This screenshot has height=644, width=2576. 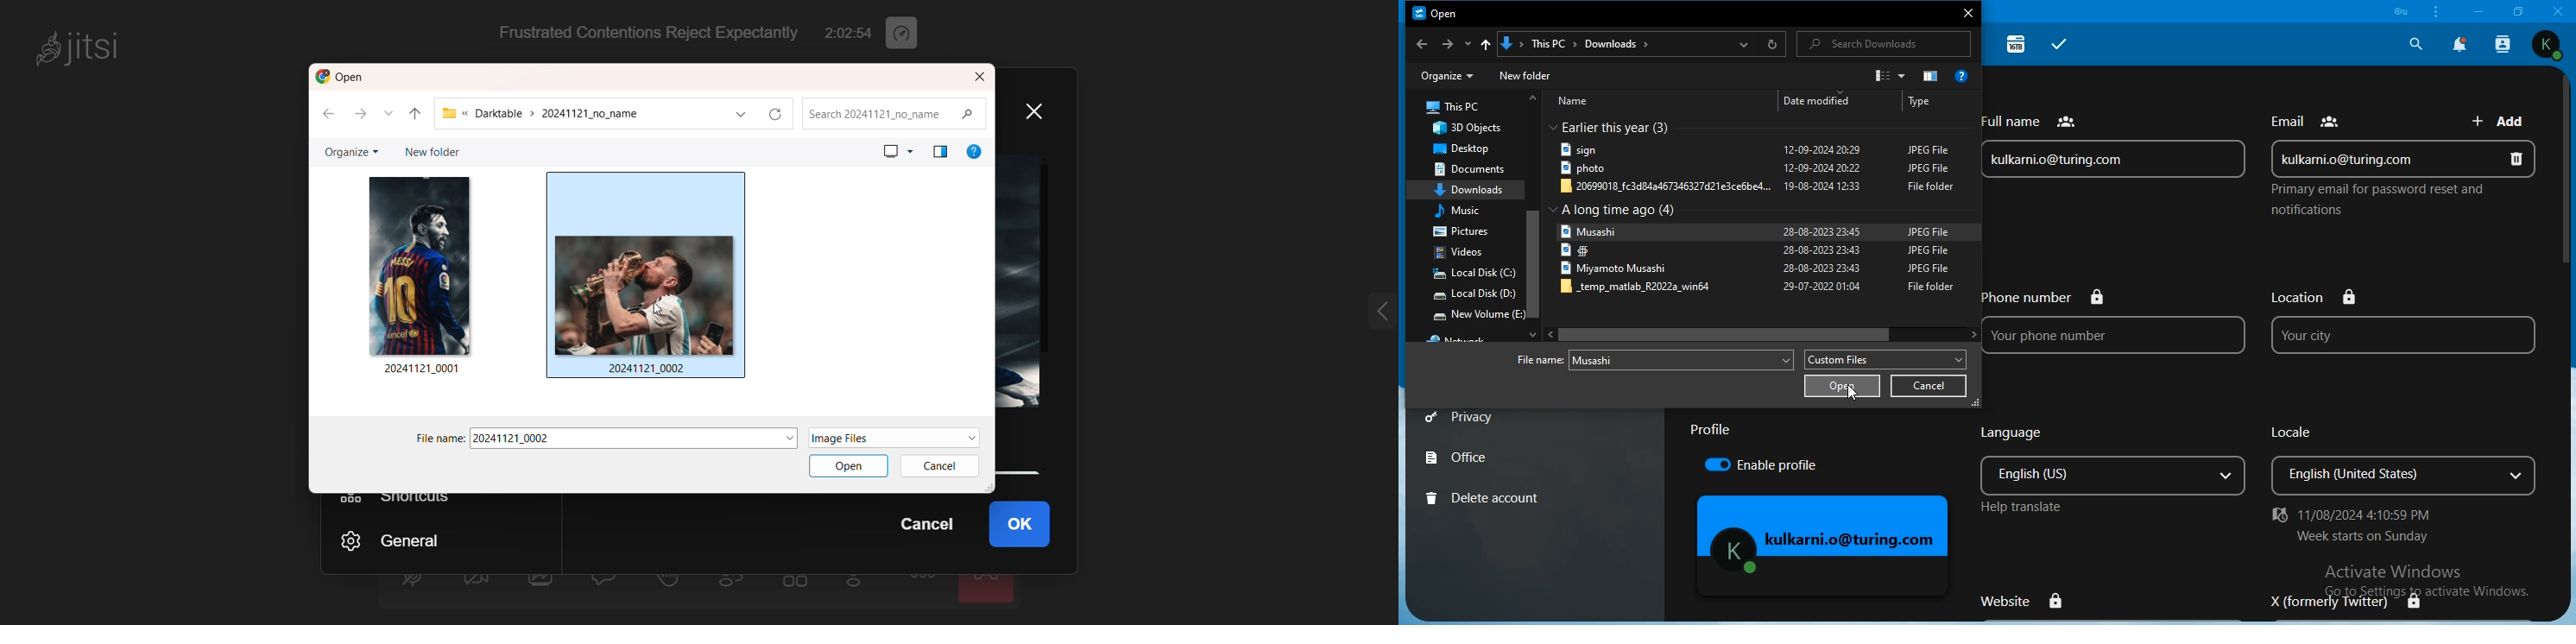 What do you see at coordinates (2017, 43) in the screenshot?
I see `16TB` at bounding box center [2017, 43].